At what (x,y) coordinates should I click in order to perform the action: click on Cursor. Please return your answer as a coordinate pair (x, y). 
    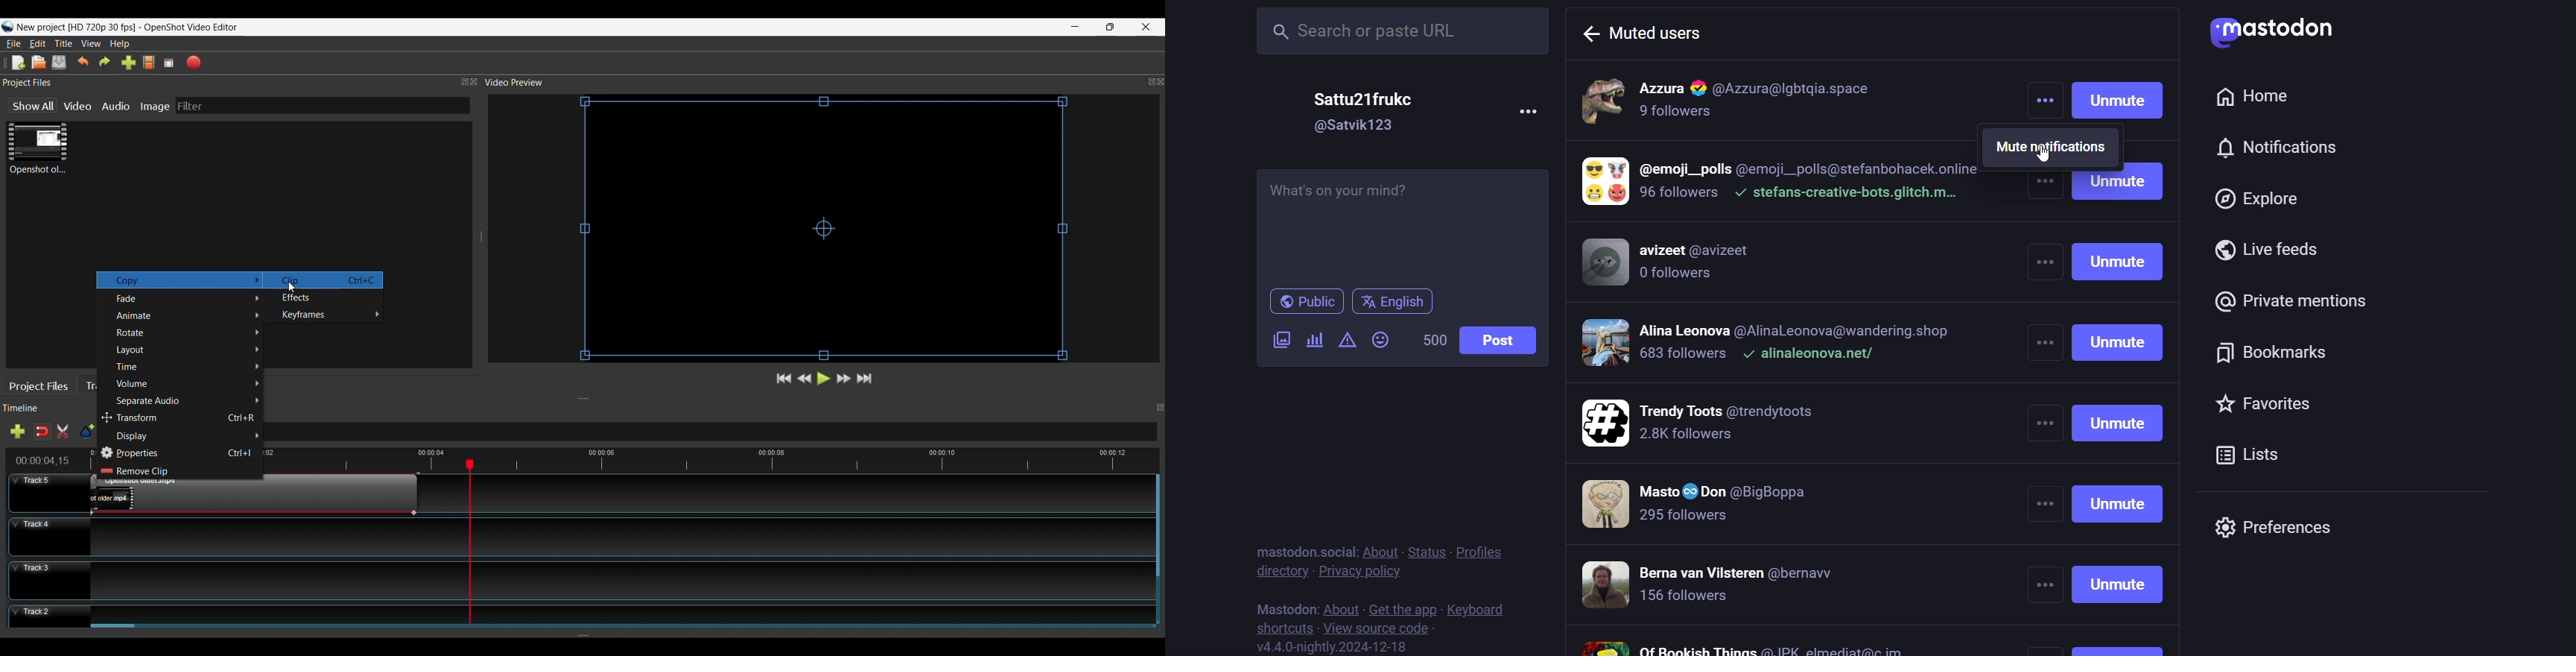
    Looking at the image, I should click on (296, 285).